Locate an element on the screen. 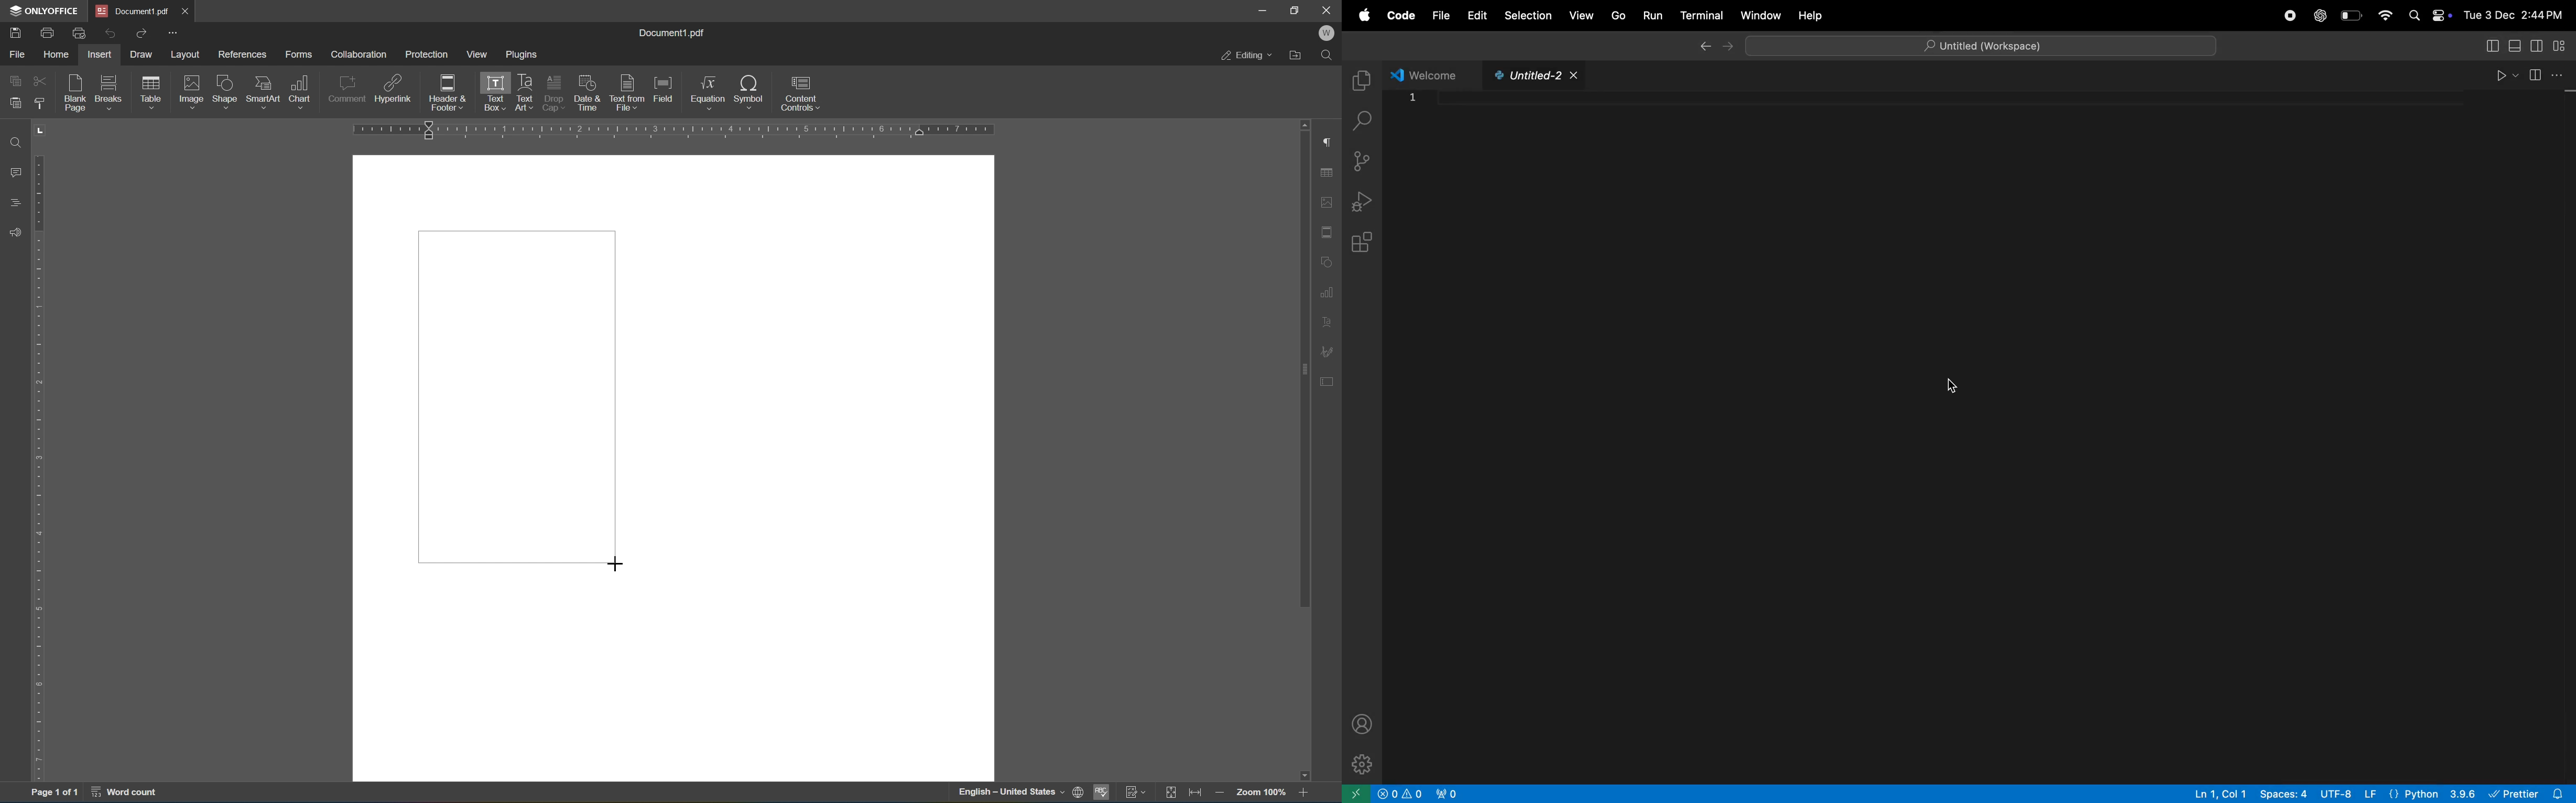  word count is located at coordinates (126, 793).